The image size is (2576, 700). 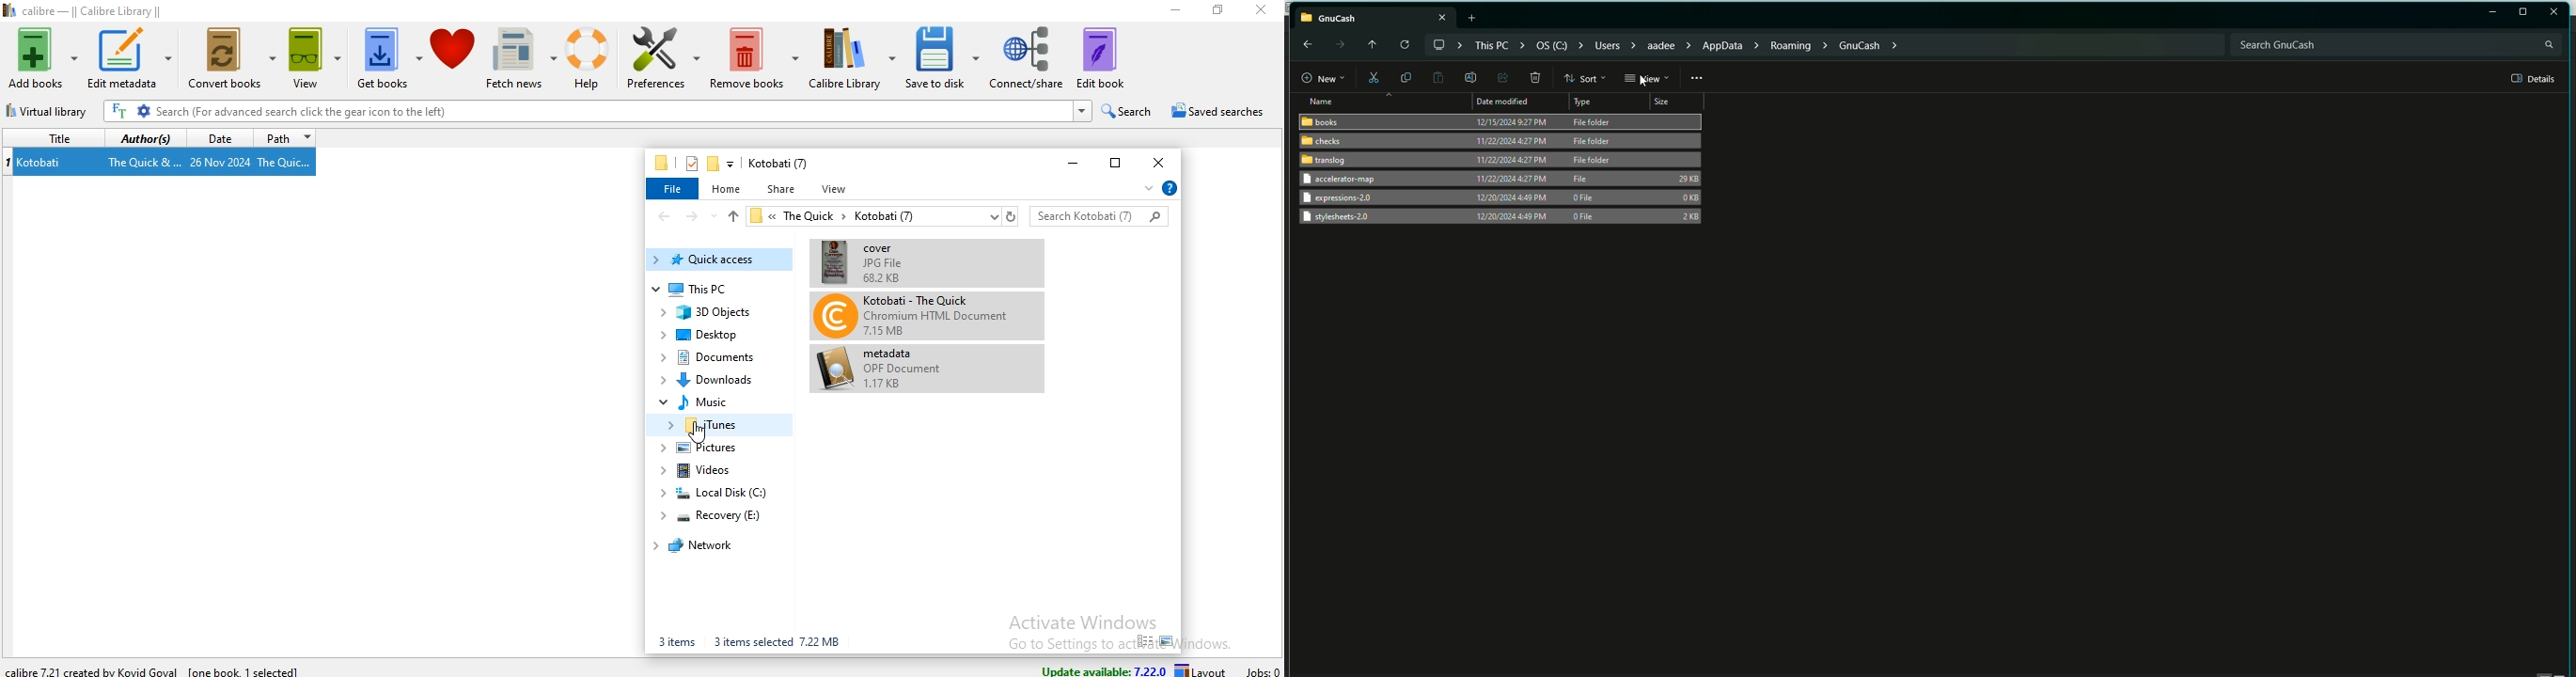 What do you see at coordinates (285, 138) in the screenshot?
I see `path` at bounding box center [285, 138].